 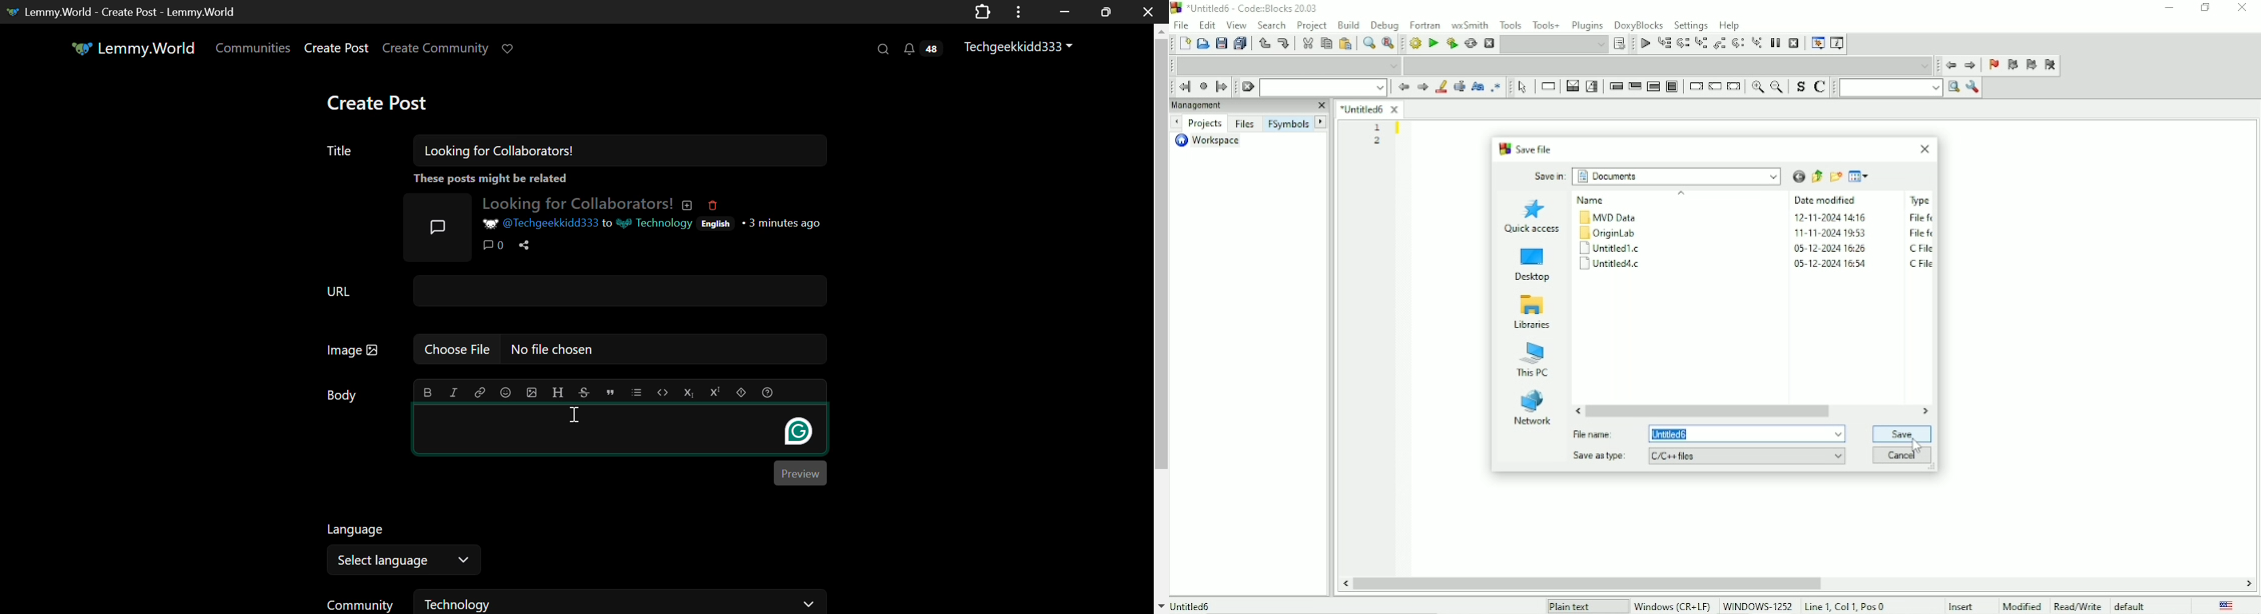 I want to click on Plain text, so click(x=1572, y=606).